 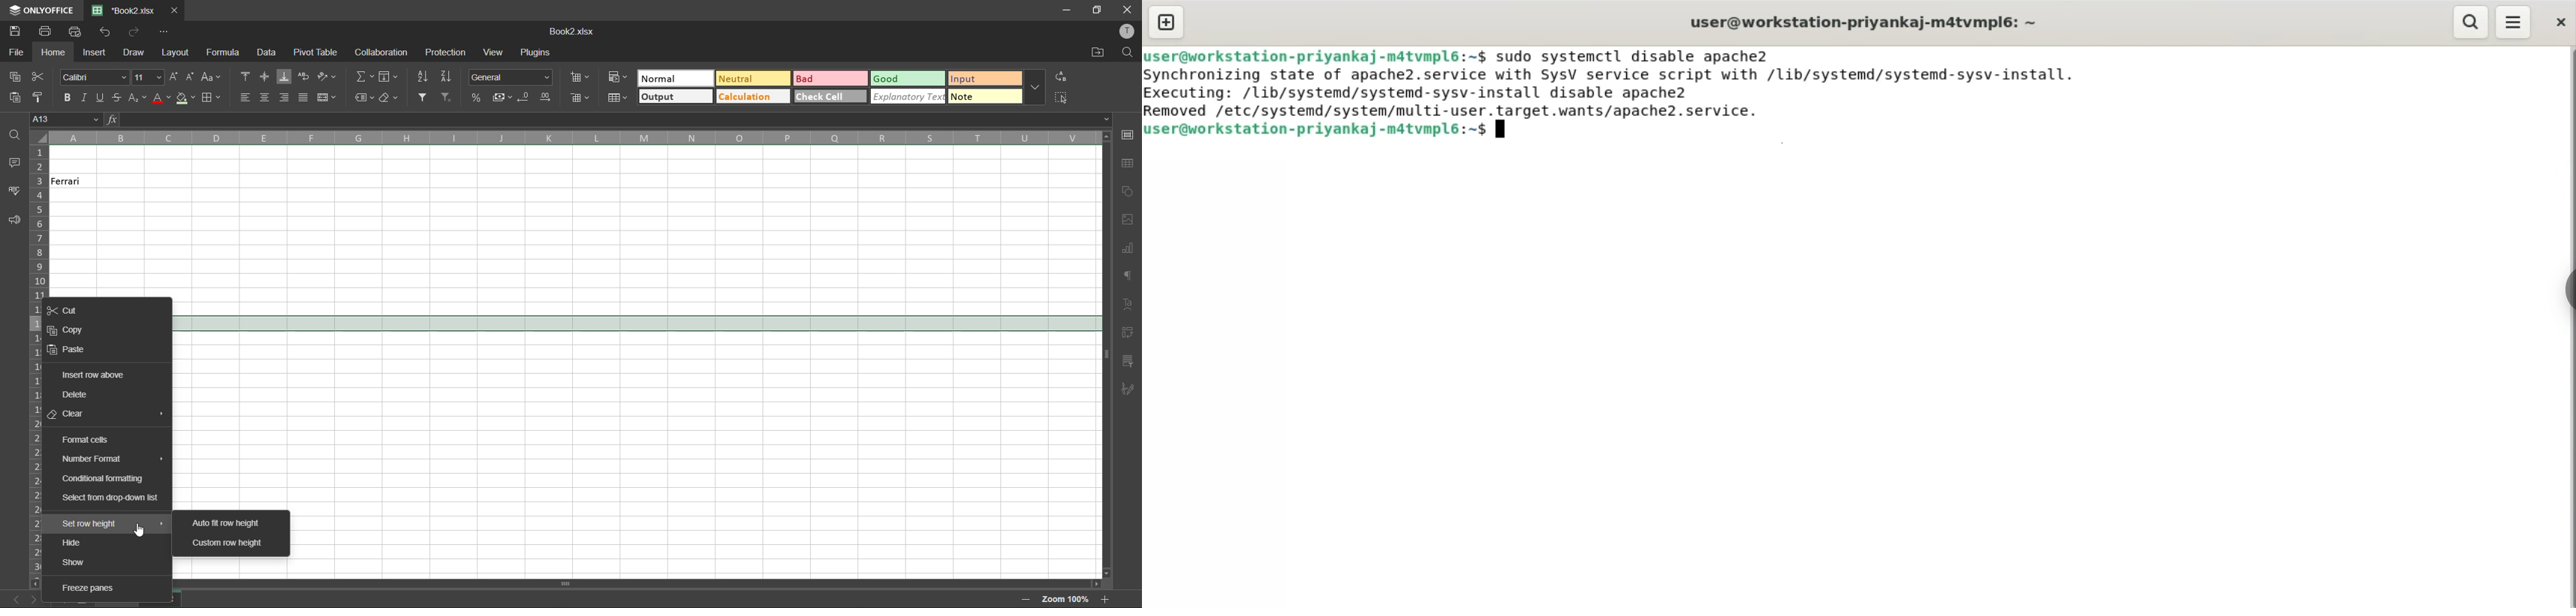 I want to click on close, so click(x=1129, y=8).